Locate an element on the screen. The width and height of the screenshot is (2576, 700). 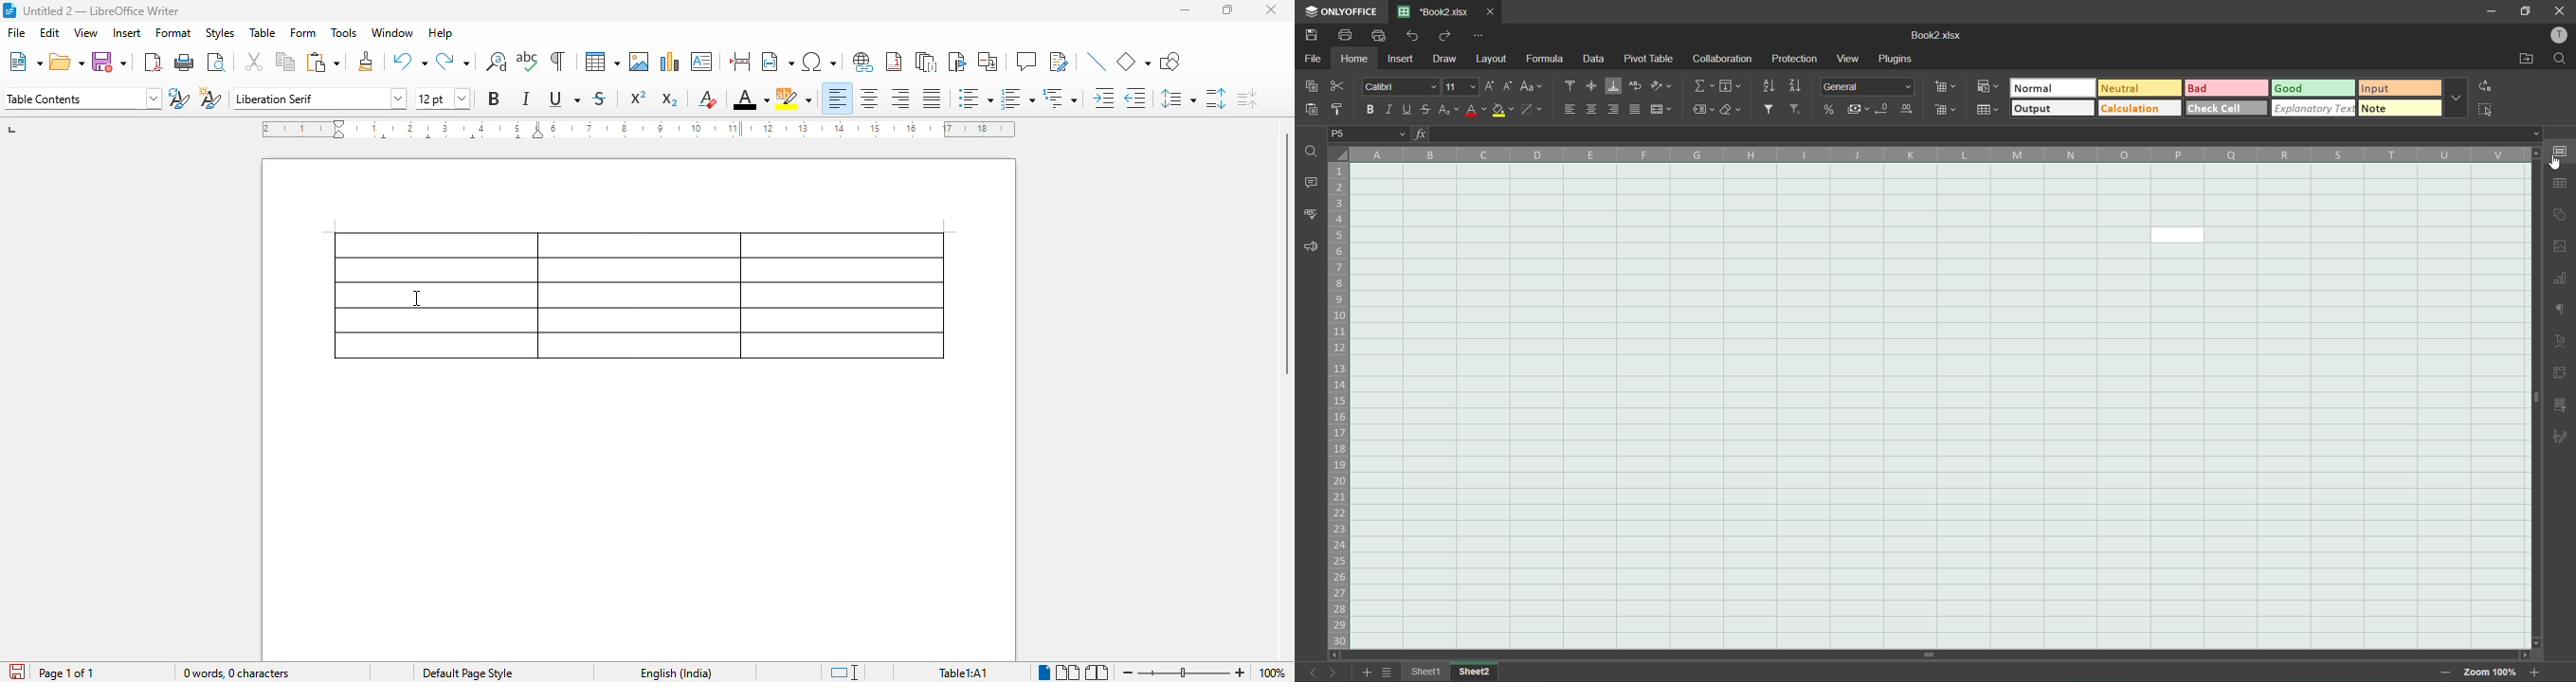
collaboration is located at coordinates (1720, 59).